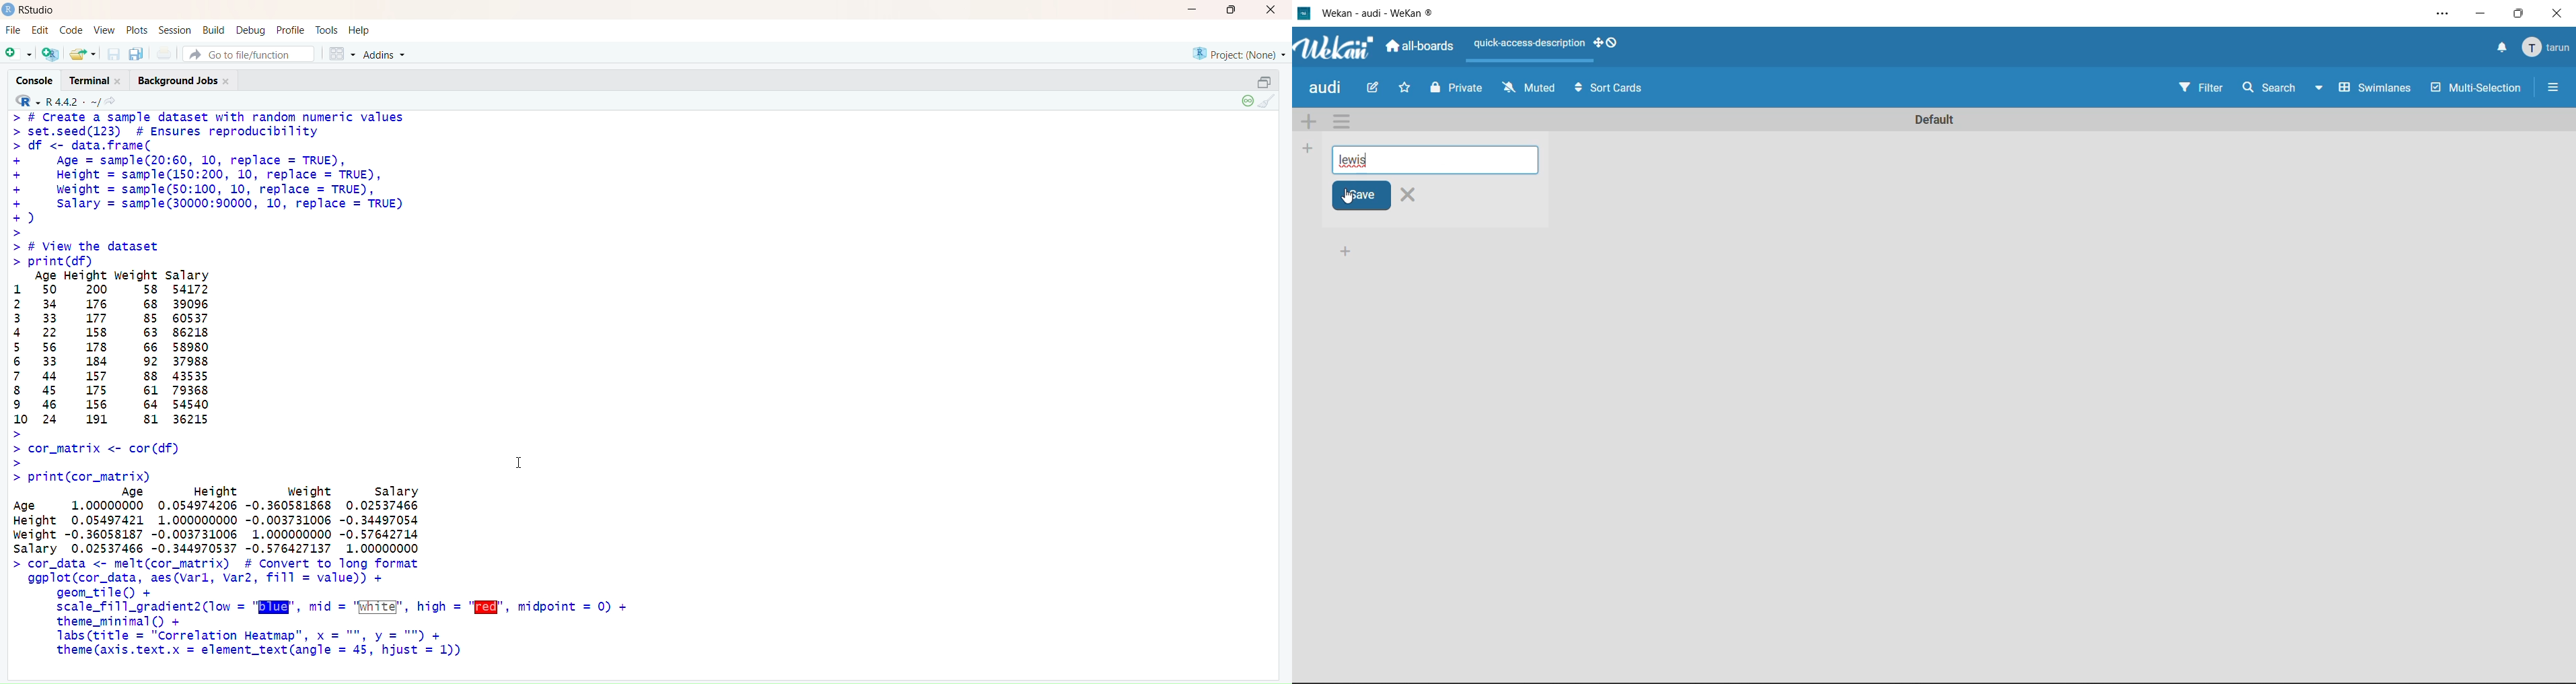  I want to click on View, so click(104, 30).